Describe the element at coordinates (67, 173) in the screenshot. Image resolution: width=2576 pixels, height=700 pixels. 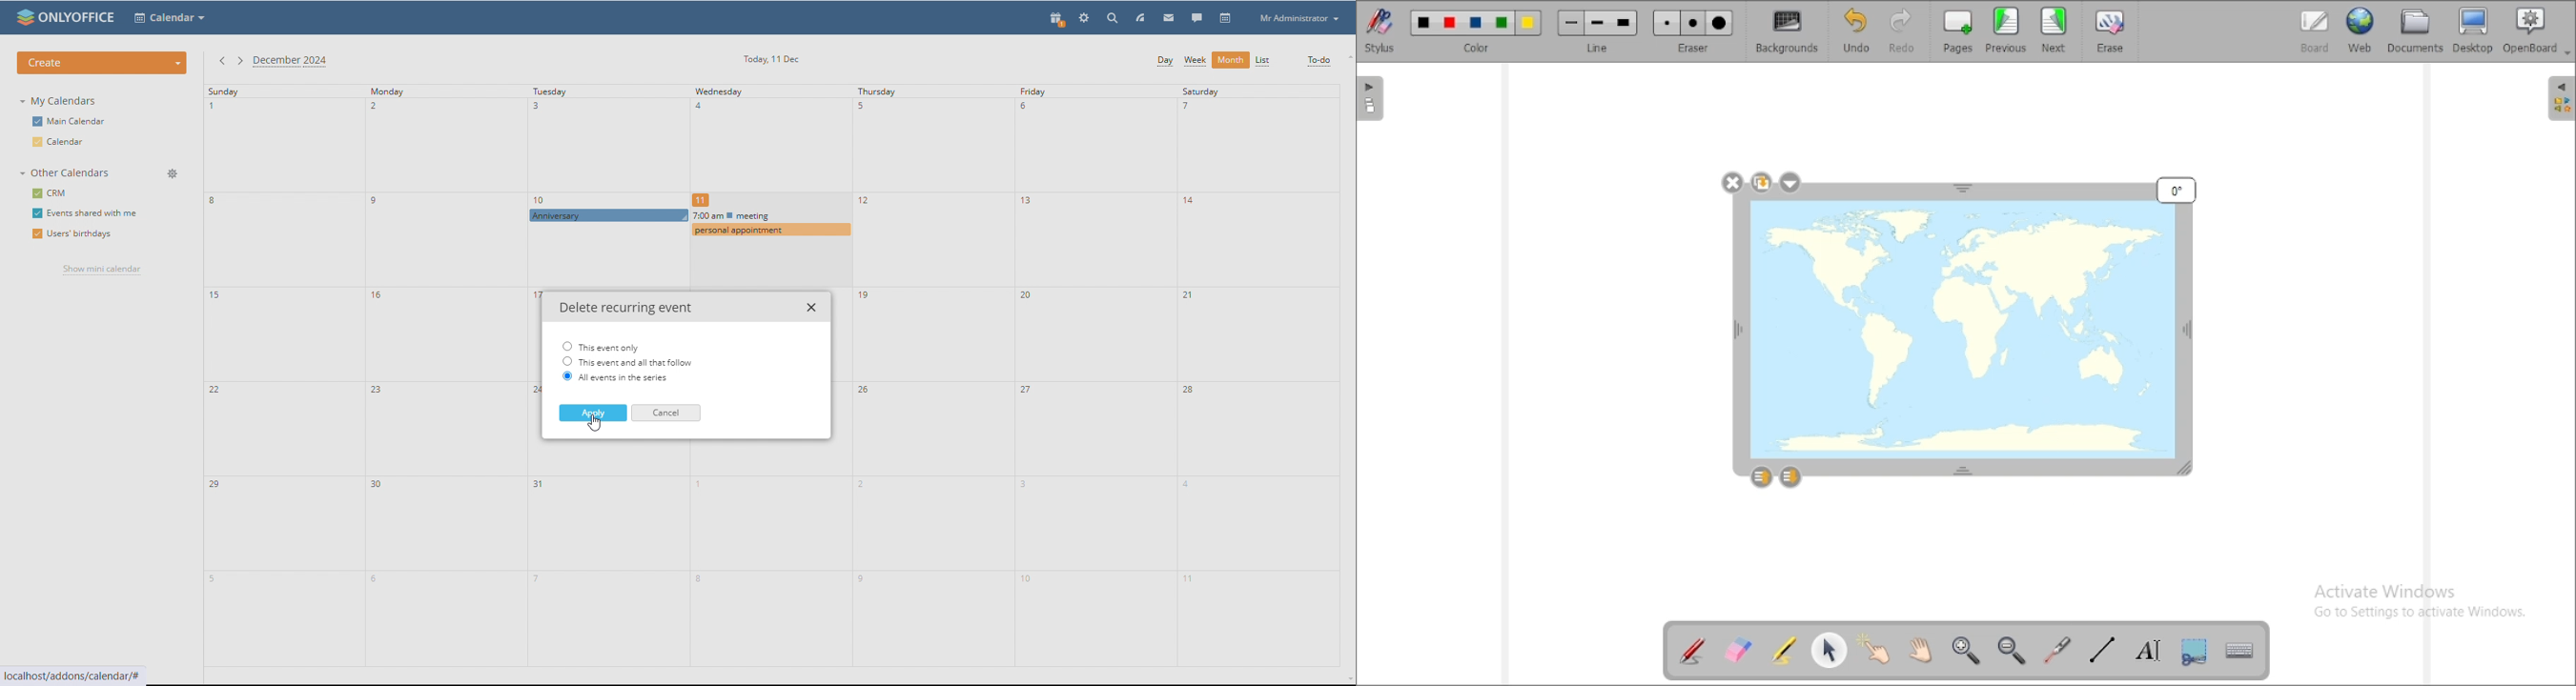
I see `other calendars` at that location.